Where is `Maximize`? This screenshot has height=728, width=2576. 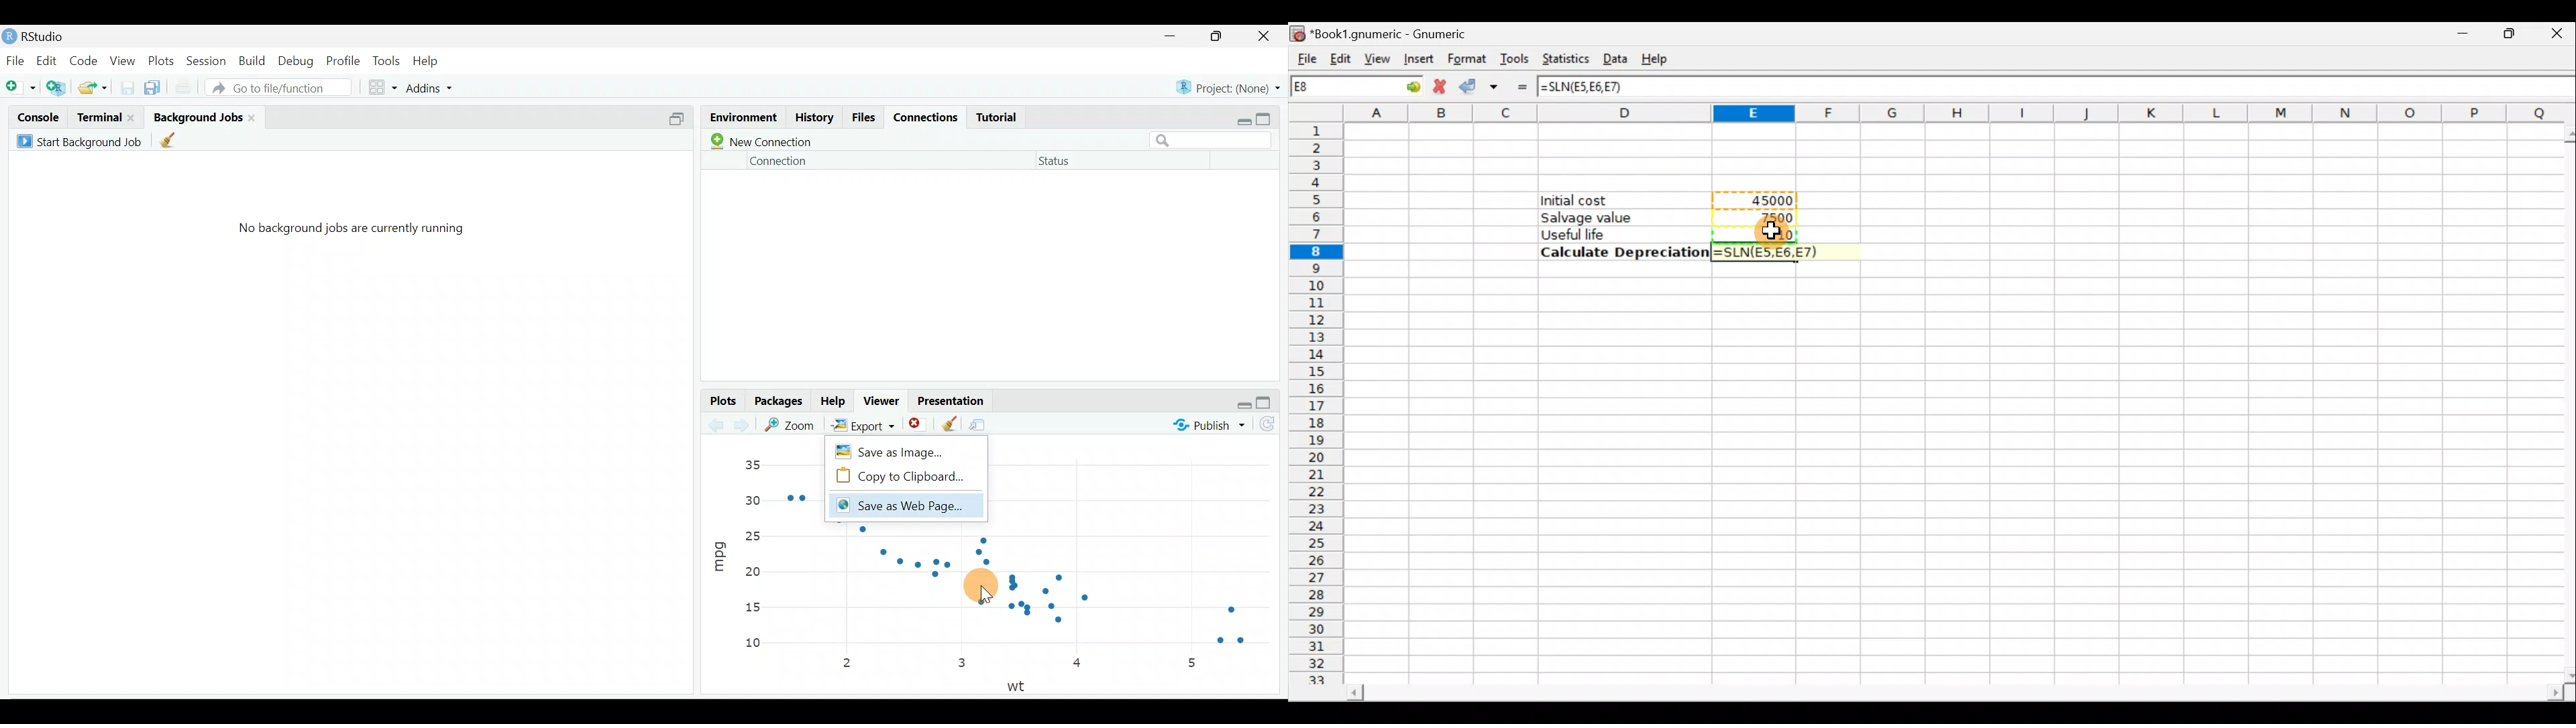
Maximize is located at coordinates (1271, 402).